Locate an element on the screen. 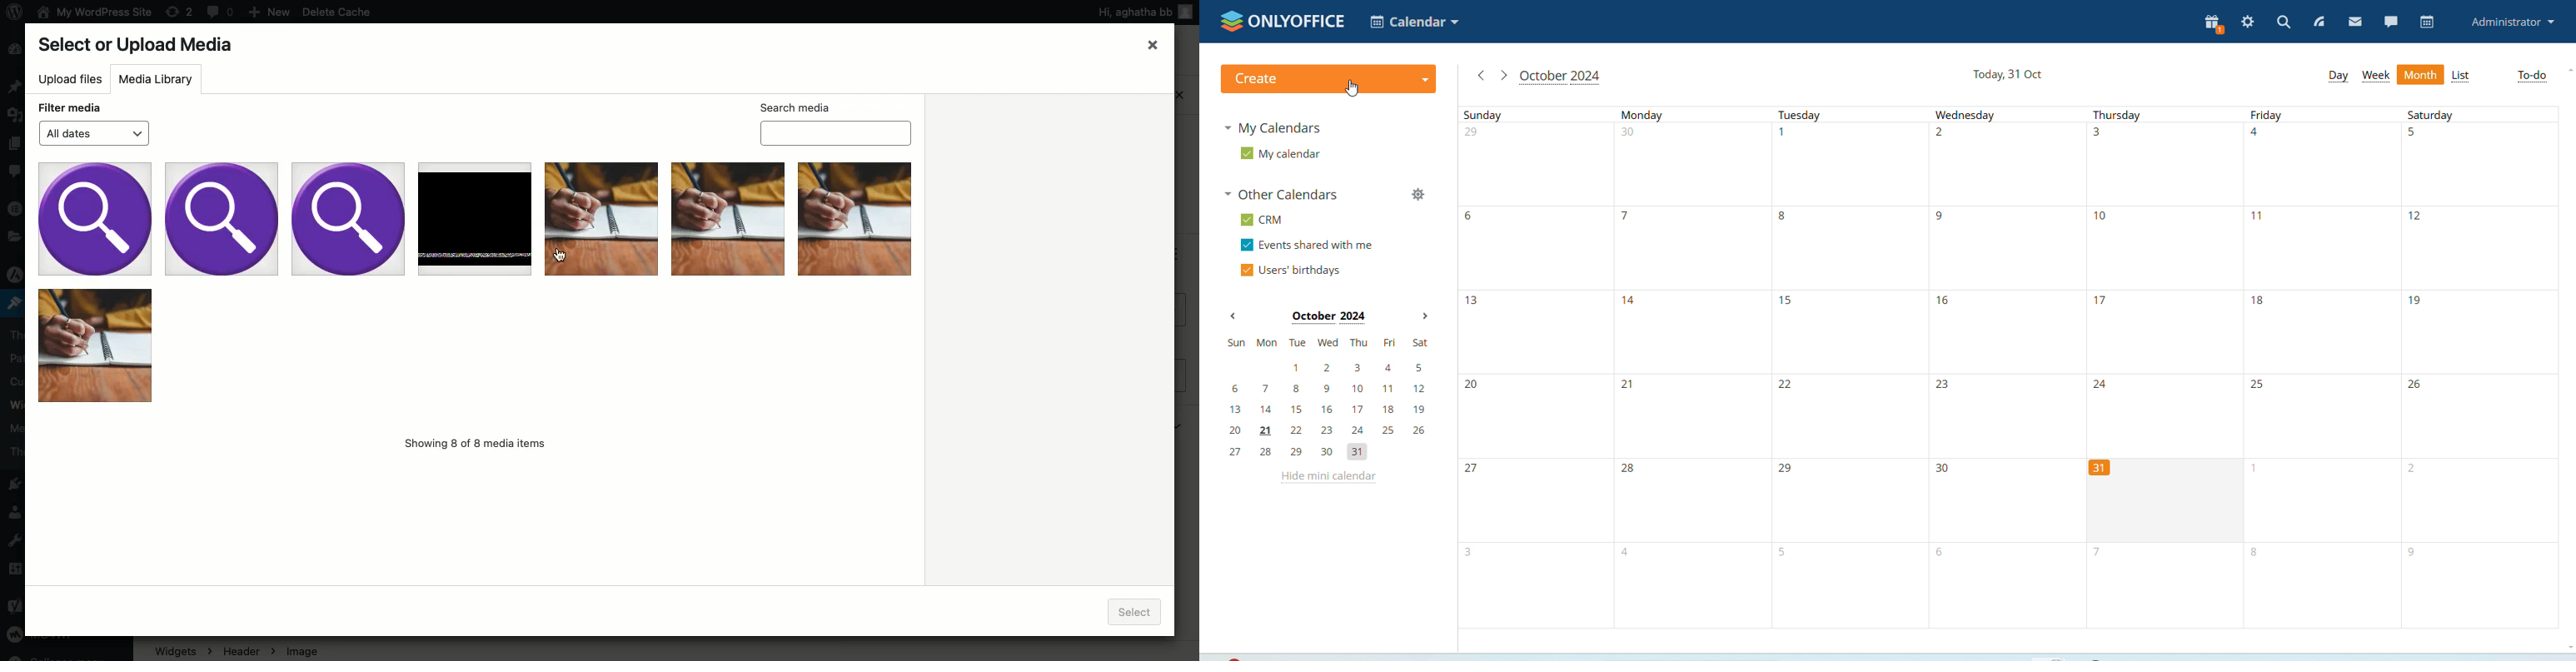 This screenshot has height=672, width=2576. day view is located at coordinates (2338, 75).